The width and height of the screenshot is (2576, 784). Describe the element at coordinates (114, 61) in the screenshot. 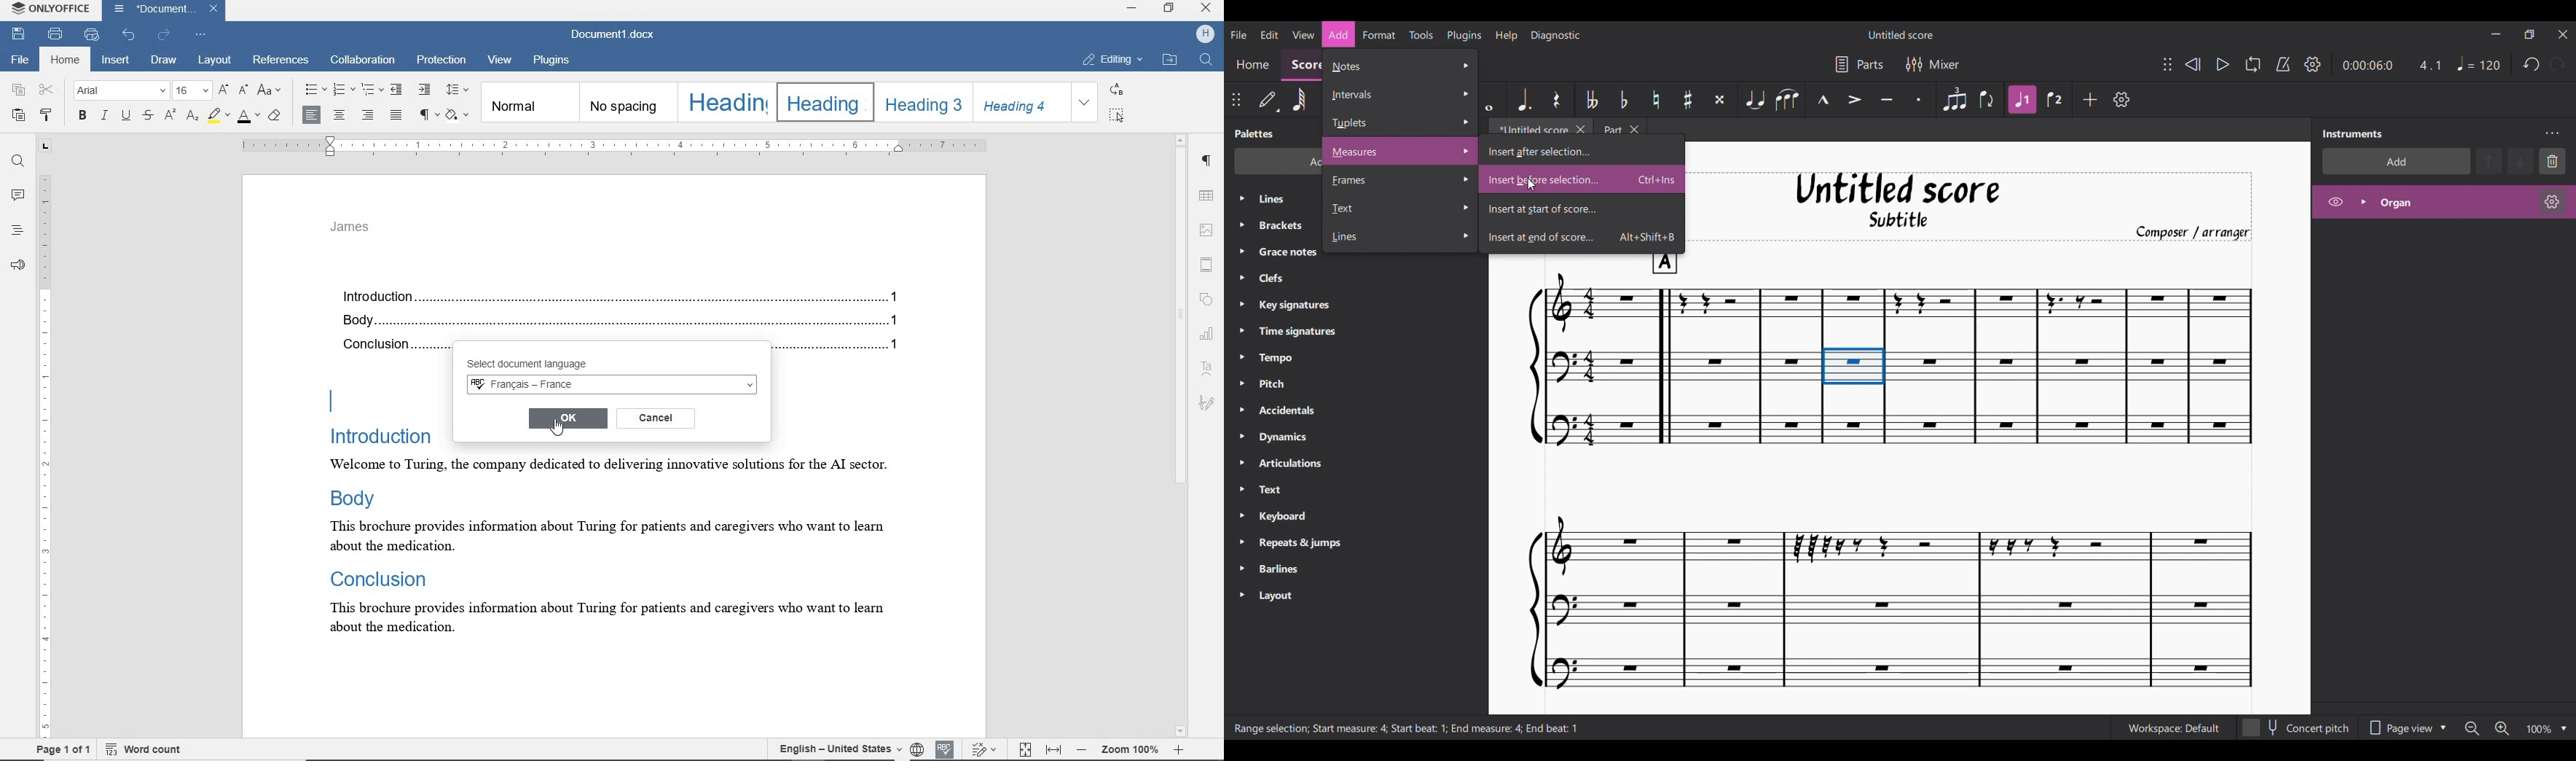

I see `insert` at that location.